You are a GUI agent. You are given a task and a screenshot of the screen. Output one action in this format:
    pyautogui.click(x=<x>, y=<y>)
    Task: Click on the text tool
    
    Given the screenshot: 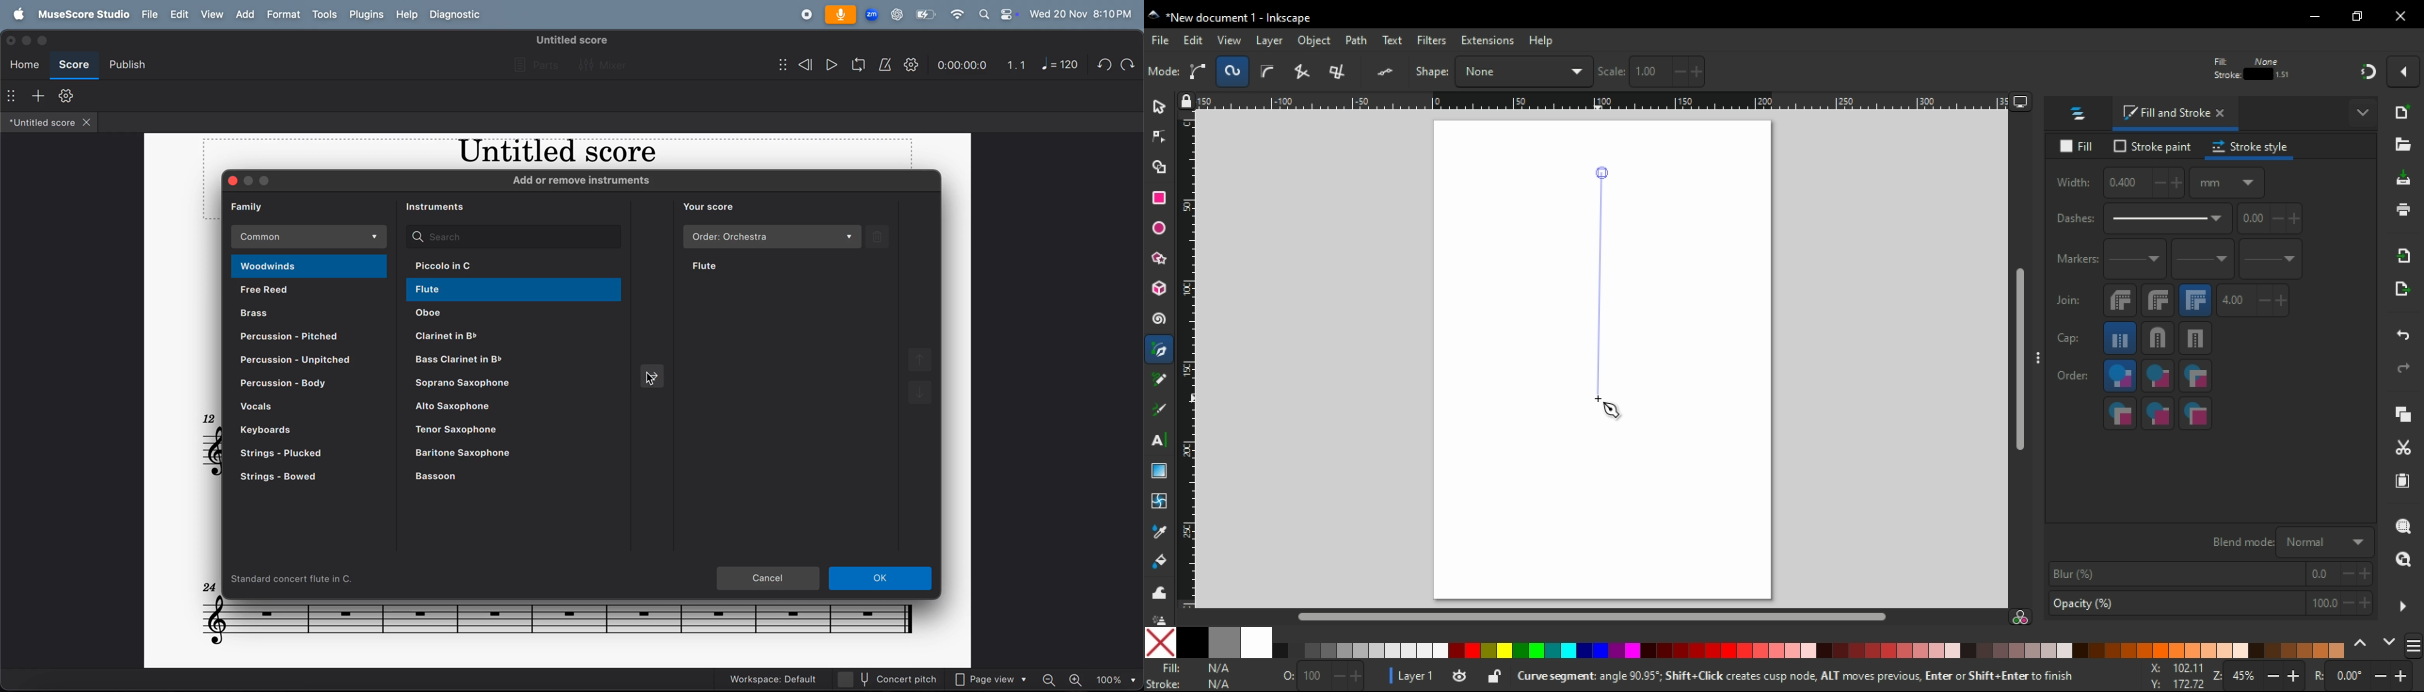 What is the action you would take?
    pyautogui.click(x=1159, y=440)
    